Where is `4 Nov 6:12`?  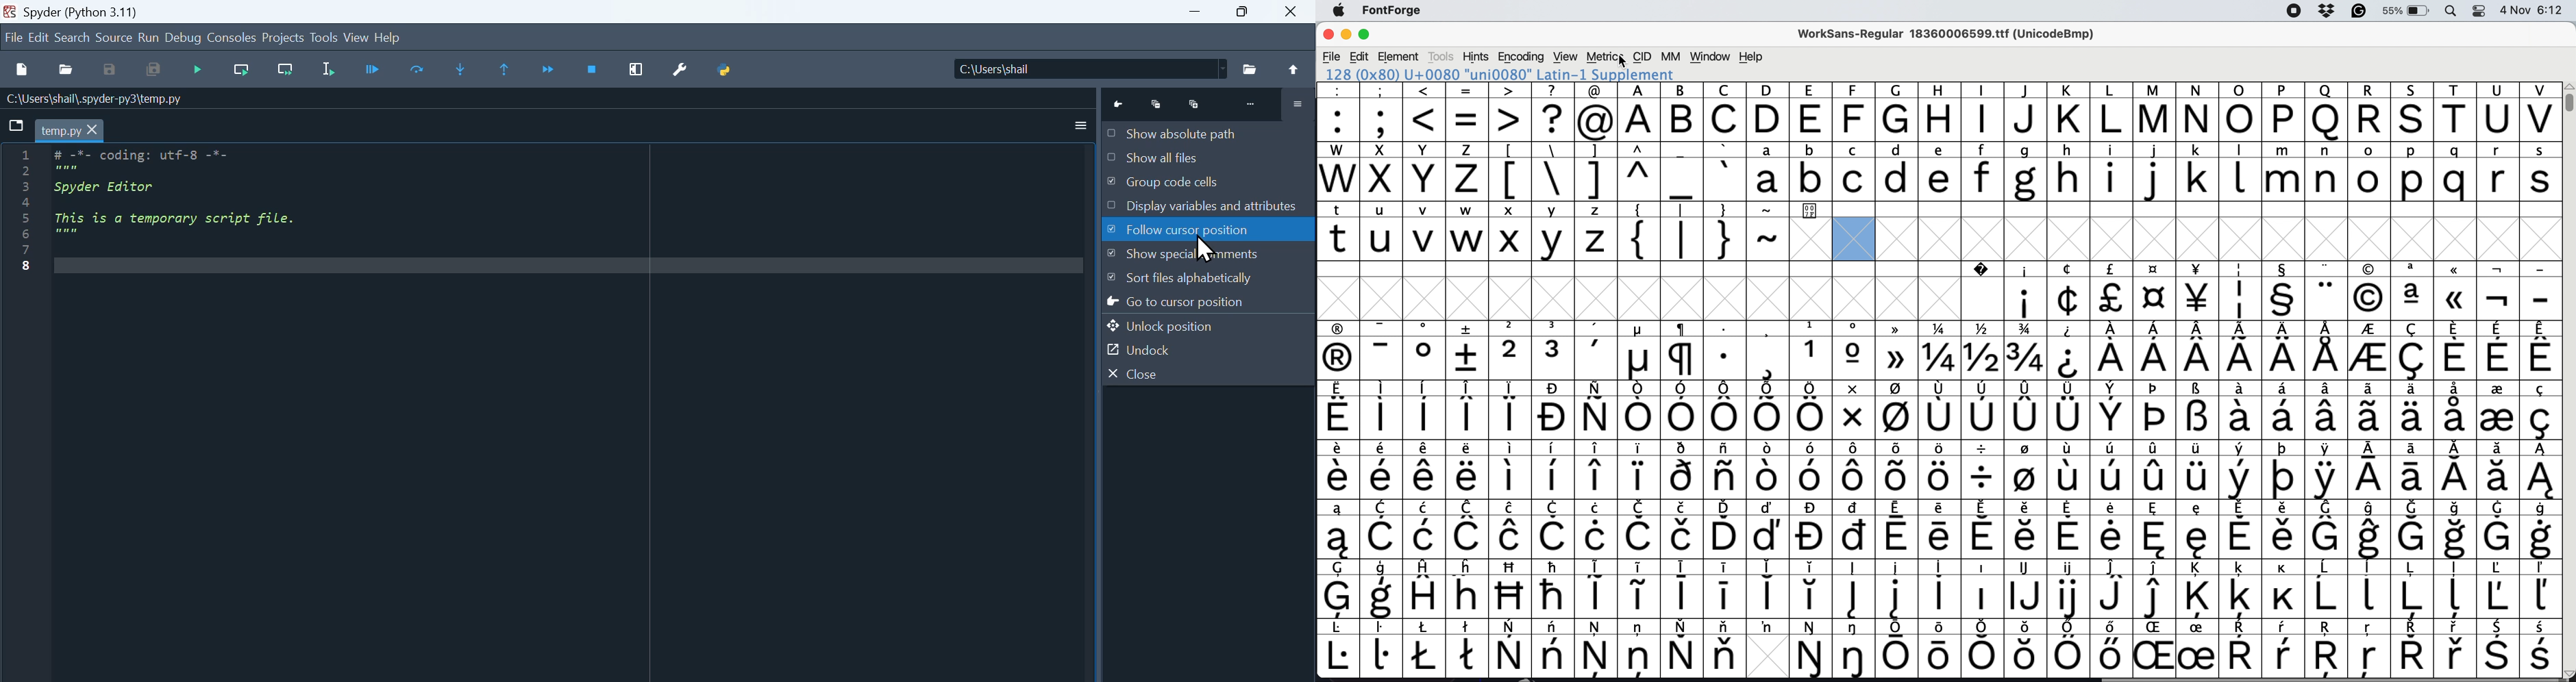
4 Nov 6:12 is located at coordinates (2531, 11).